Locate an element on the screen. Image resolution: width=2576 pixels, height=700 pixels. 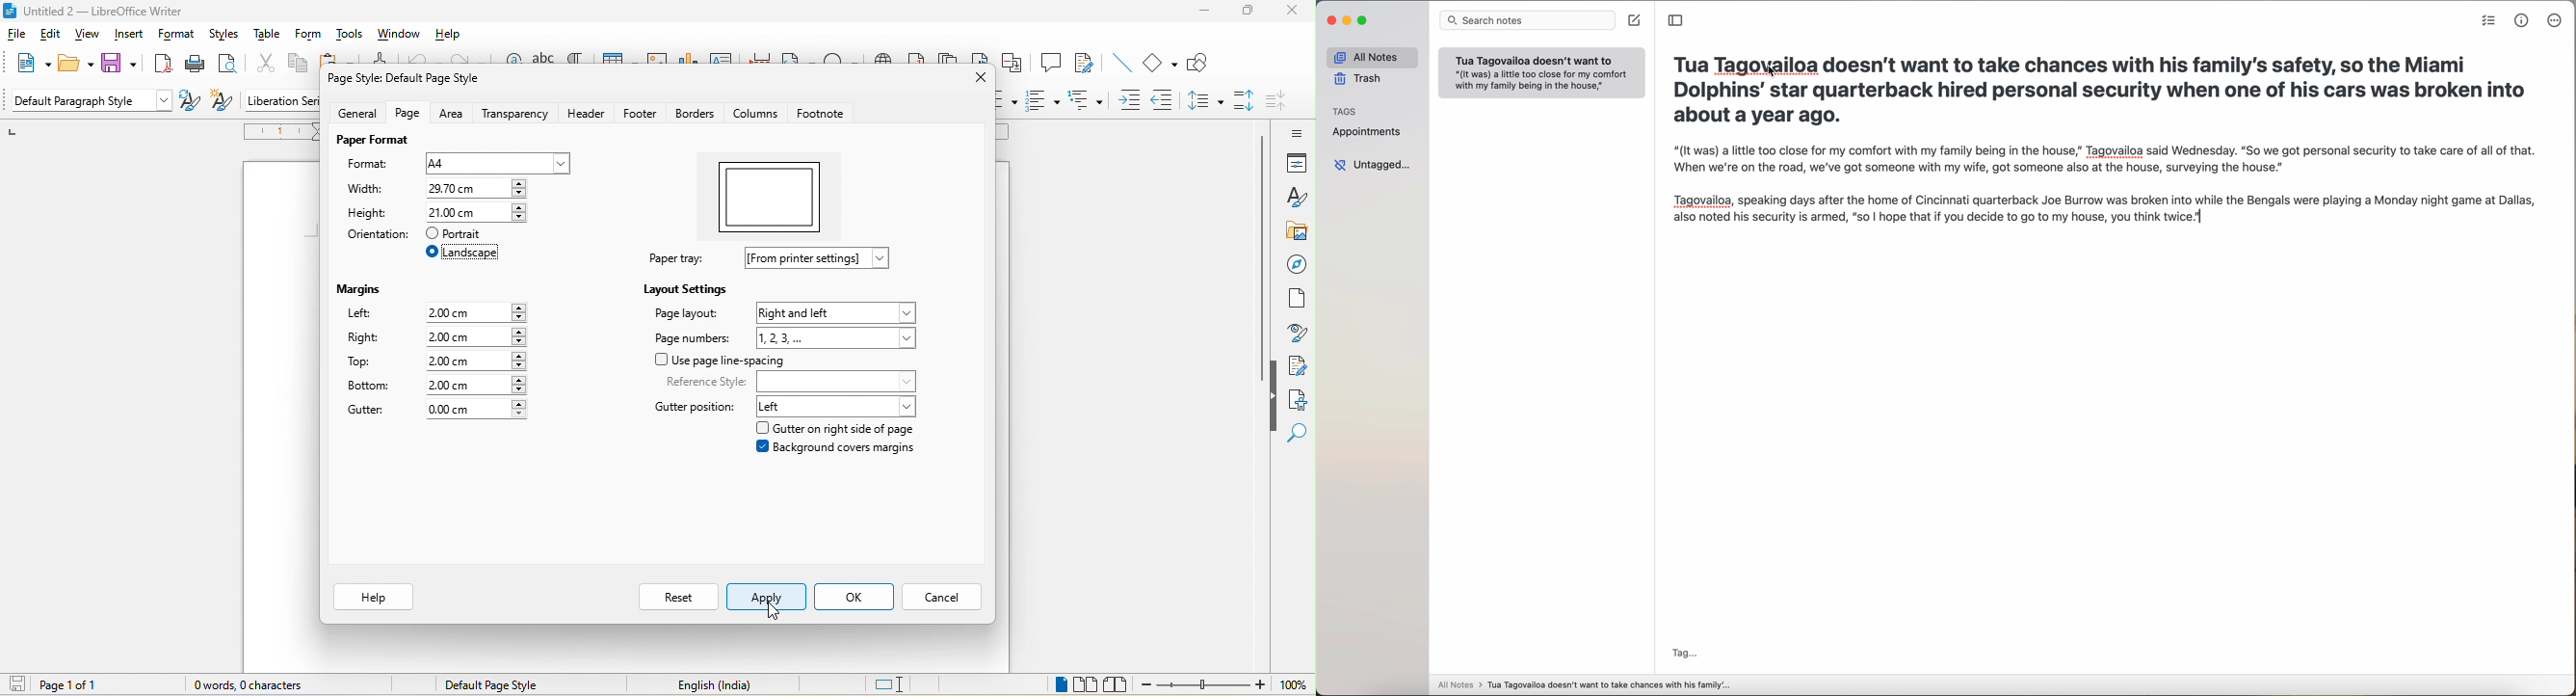
navigator is located at coordinates (1297, 265).